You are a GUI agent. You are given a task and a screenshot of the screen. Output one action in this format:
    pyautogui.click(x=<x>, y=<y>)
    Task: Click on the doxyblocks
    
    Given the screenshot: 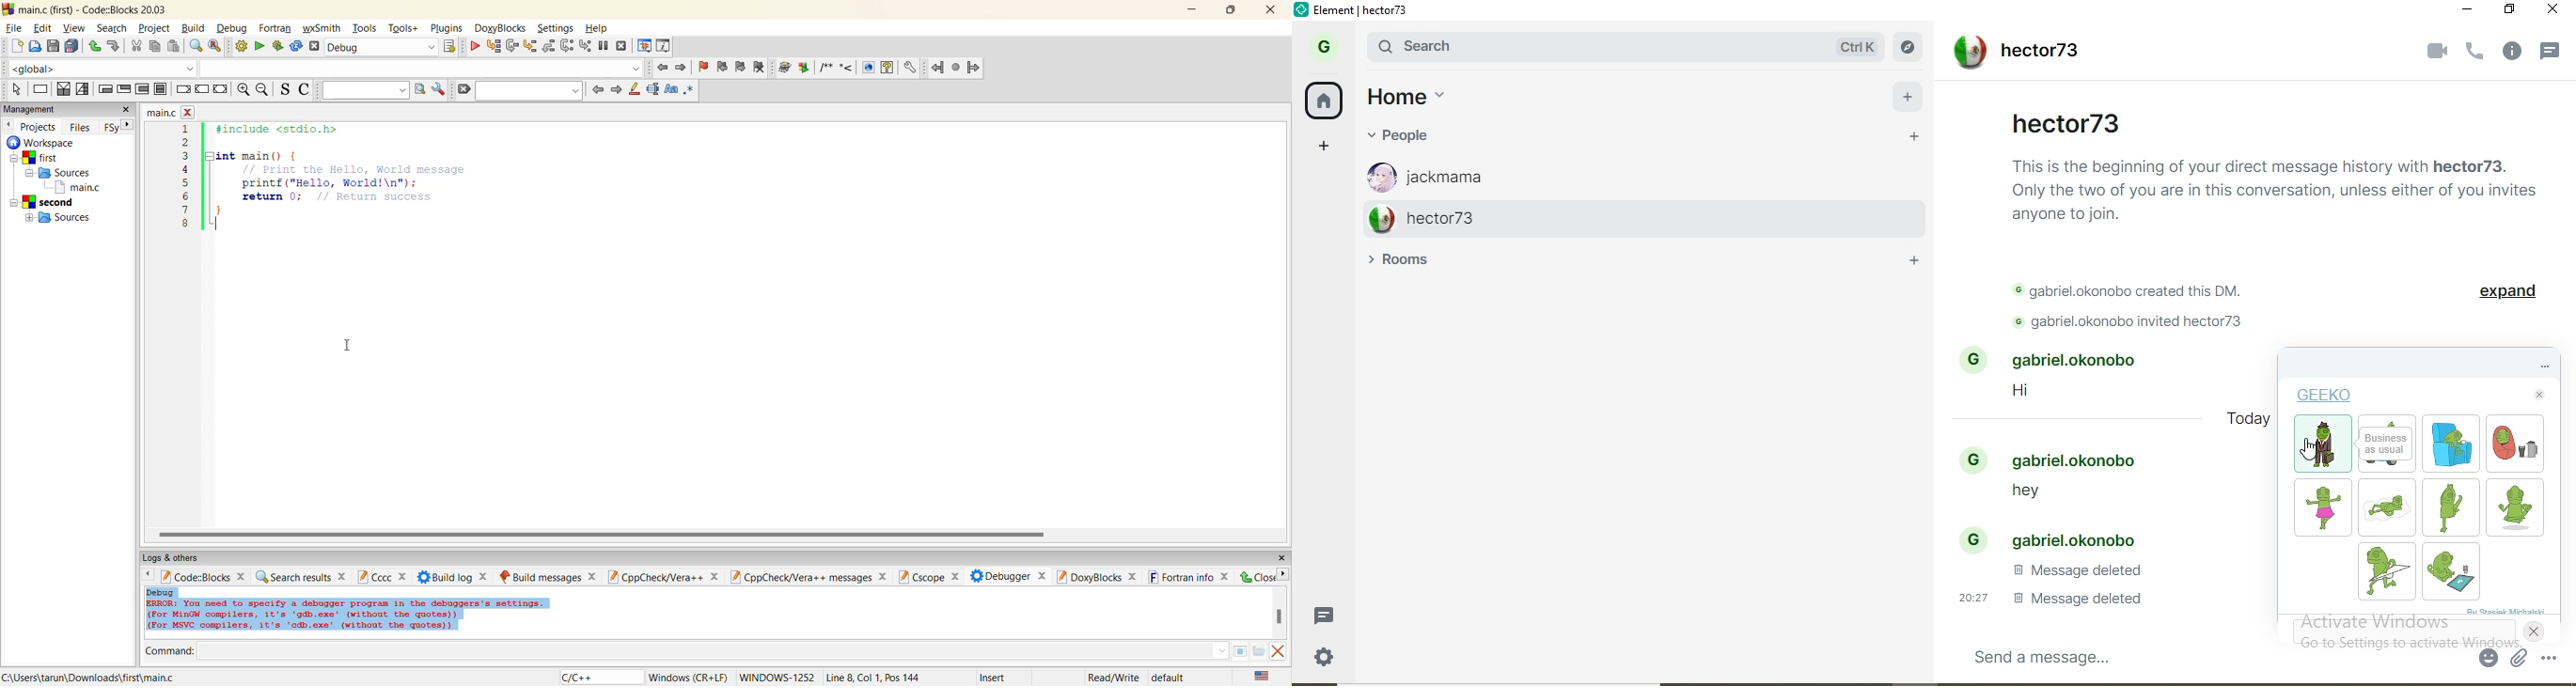 What is the action you would take?
    pyautogui.click(x=1097, y=577)
    